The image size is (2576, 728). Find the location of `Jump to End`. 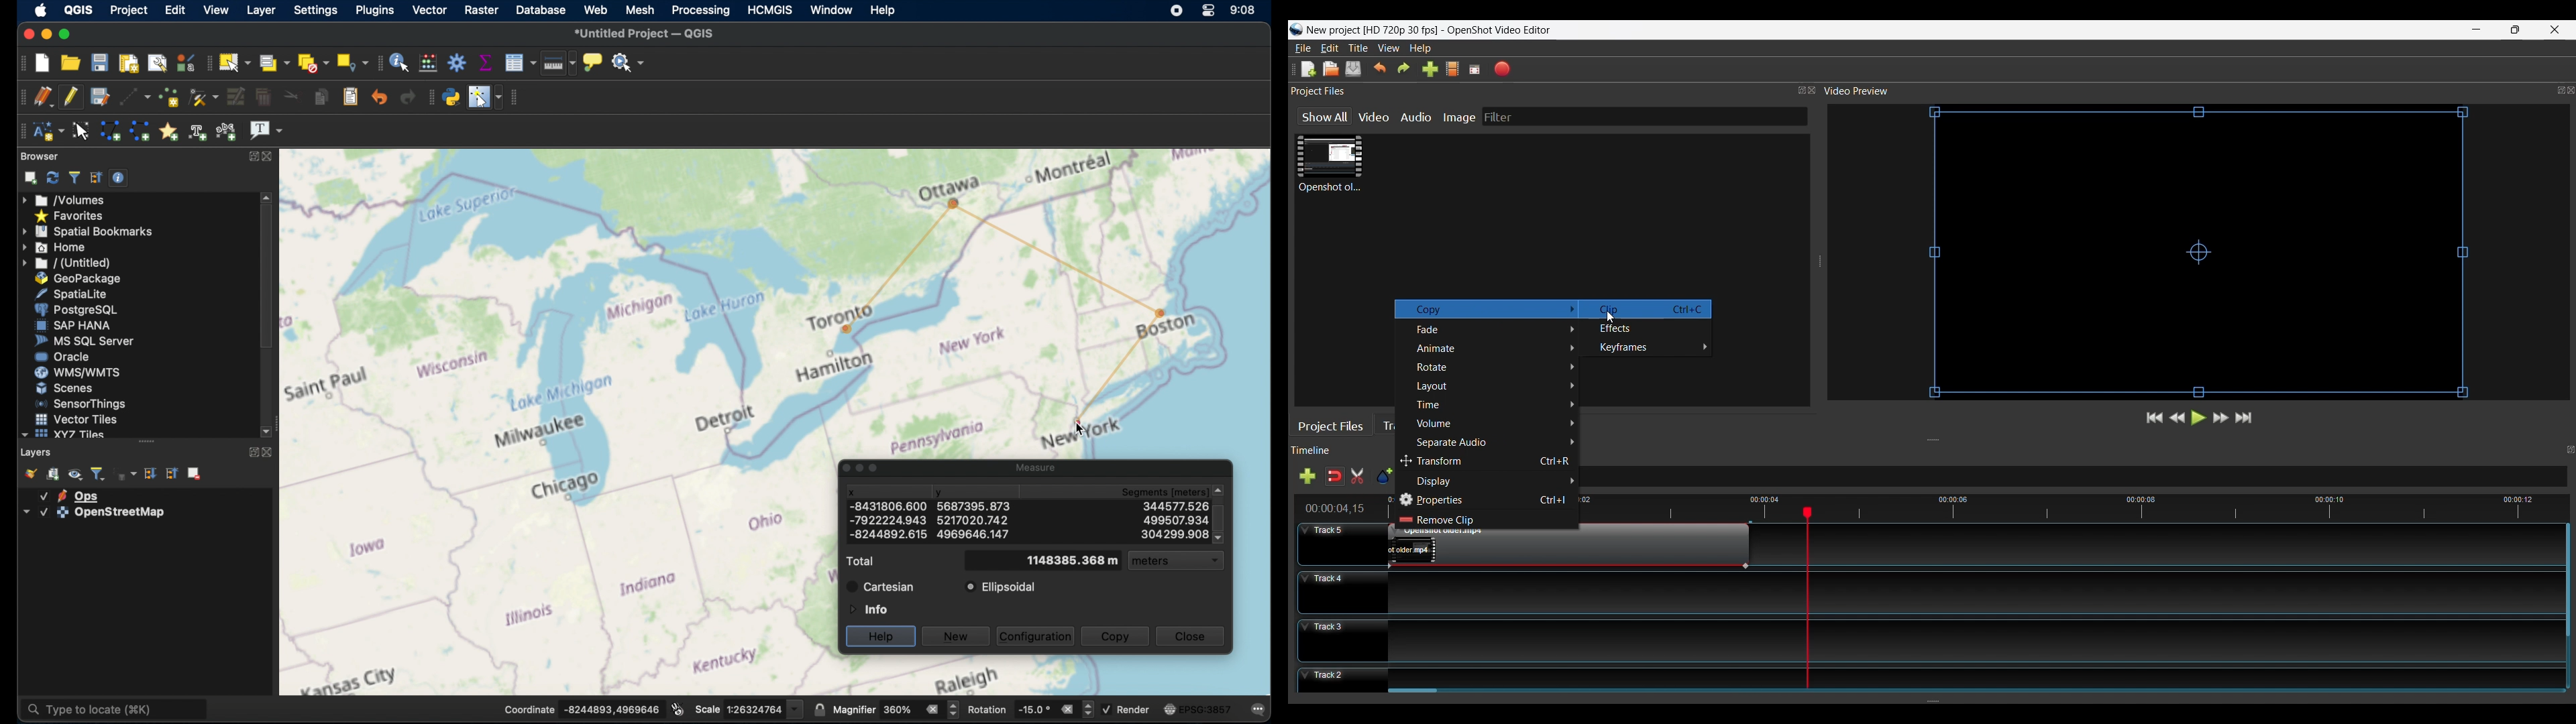

Jump to End is located at coordinates (2245, 418).